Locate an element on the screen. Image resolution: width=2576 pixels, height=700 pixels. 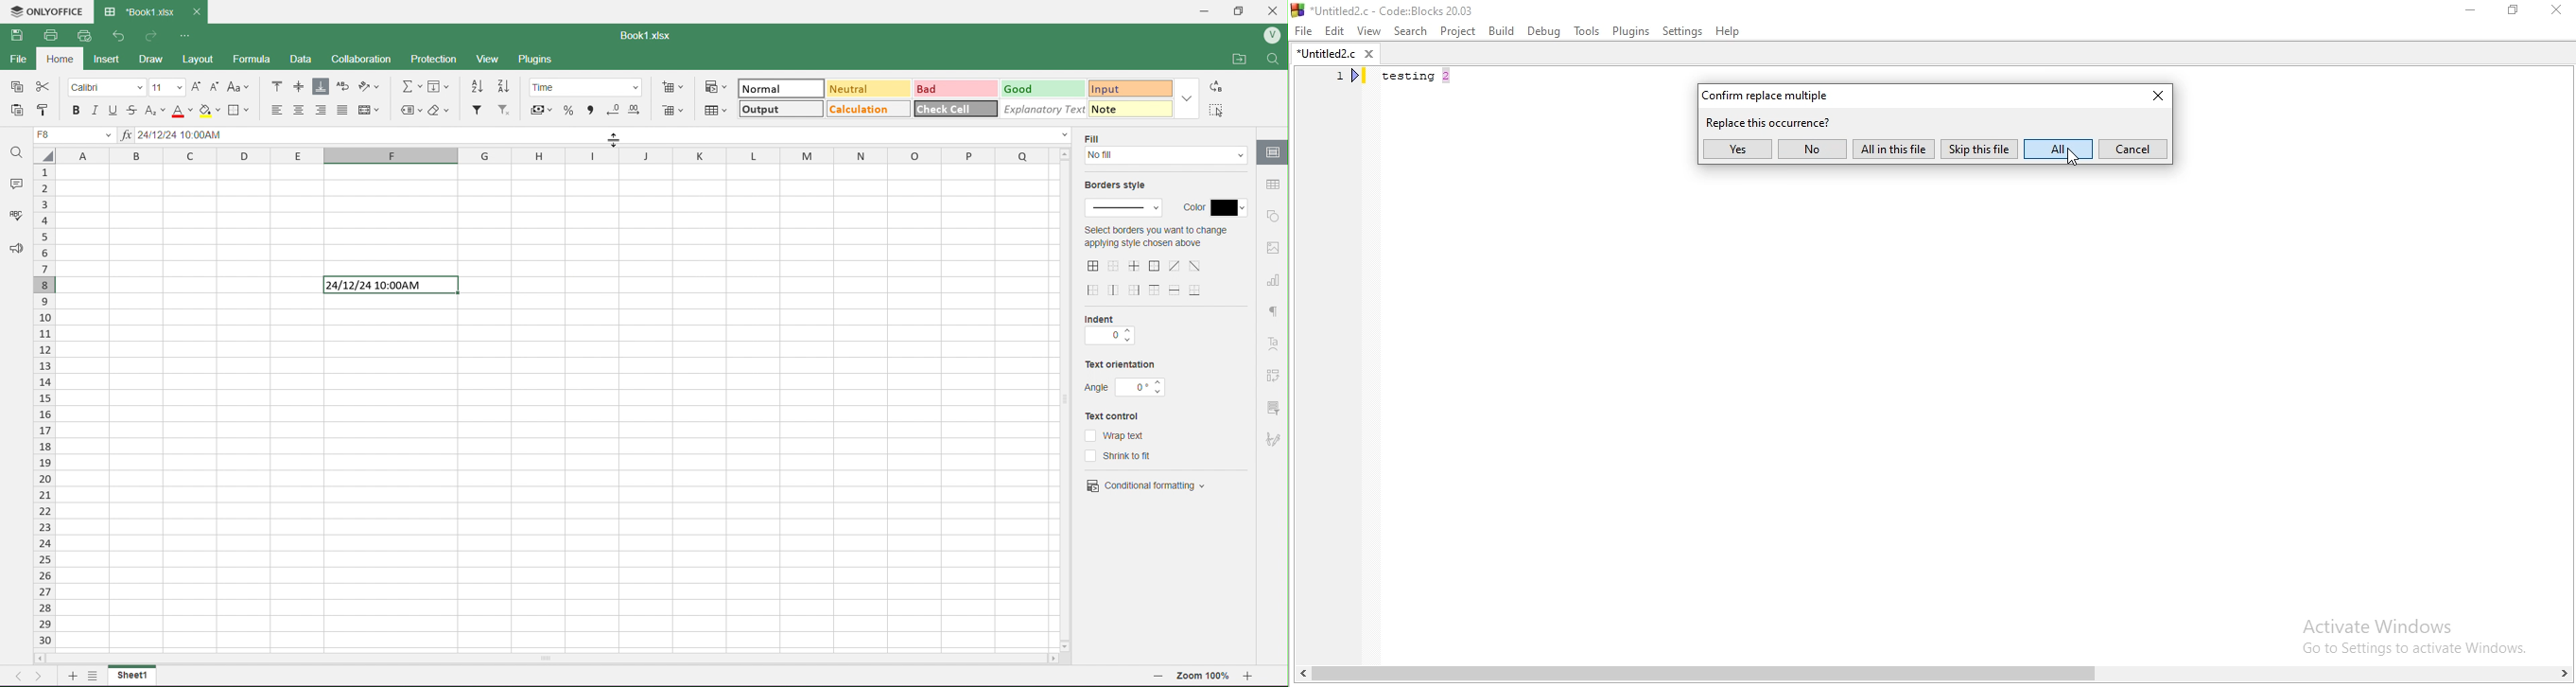
calculation is located at coordinates (860, 112).